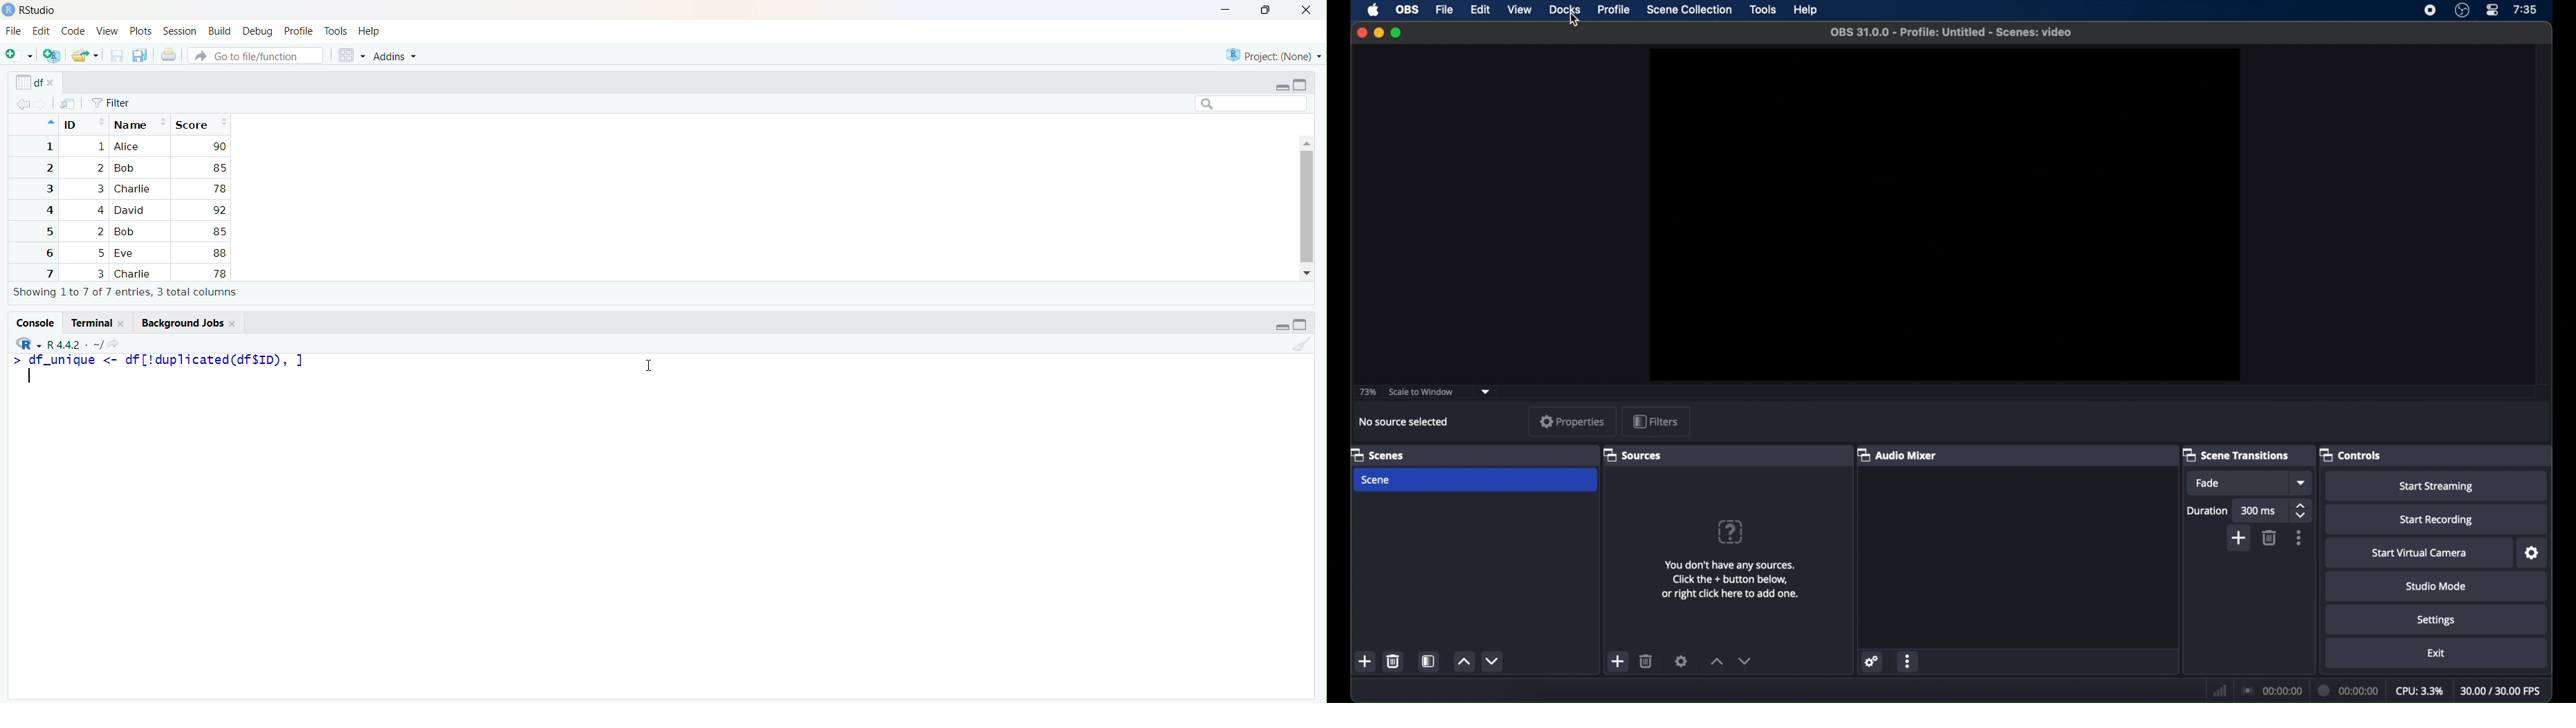 This screenshot has height=728, width=2576. Describe the element at coordinates (219, 167) in the screenshot. I see `85` at that location.